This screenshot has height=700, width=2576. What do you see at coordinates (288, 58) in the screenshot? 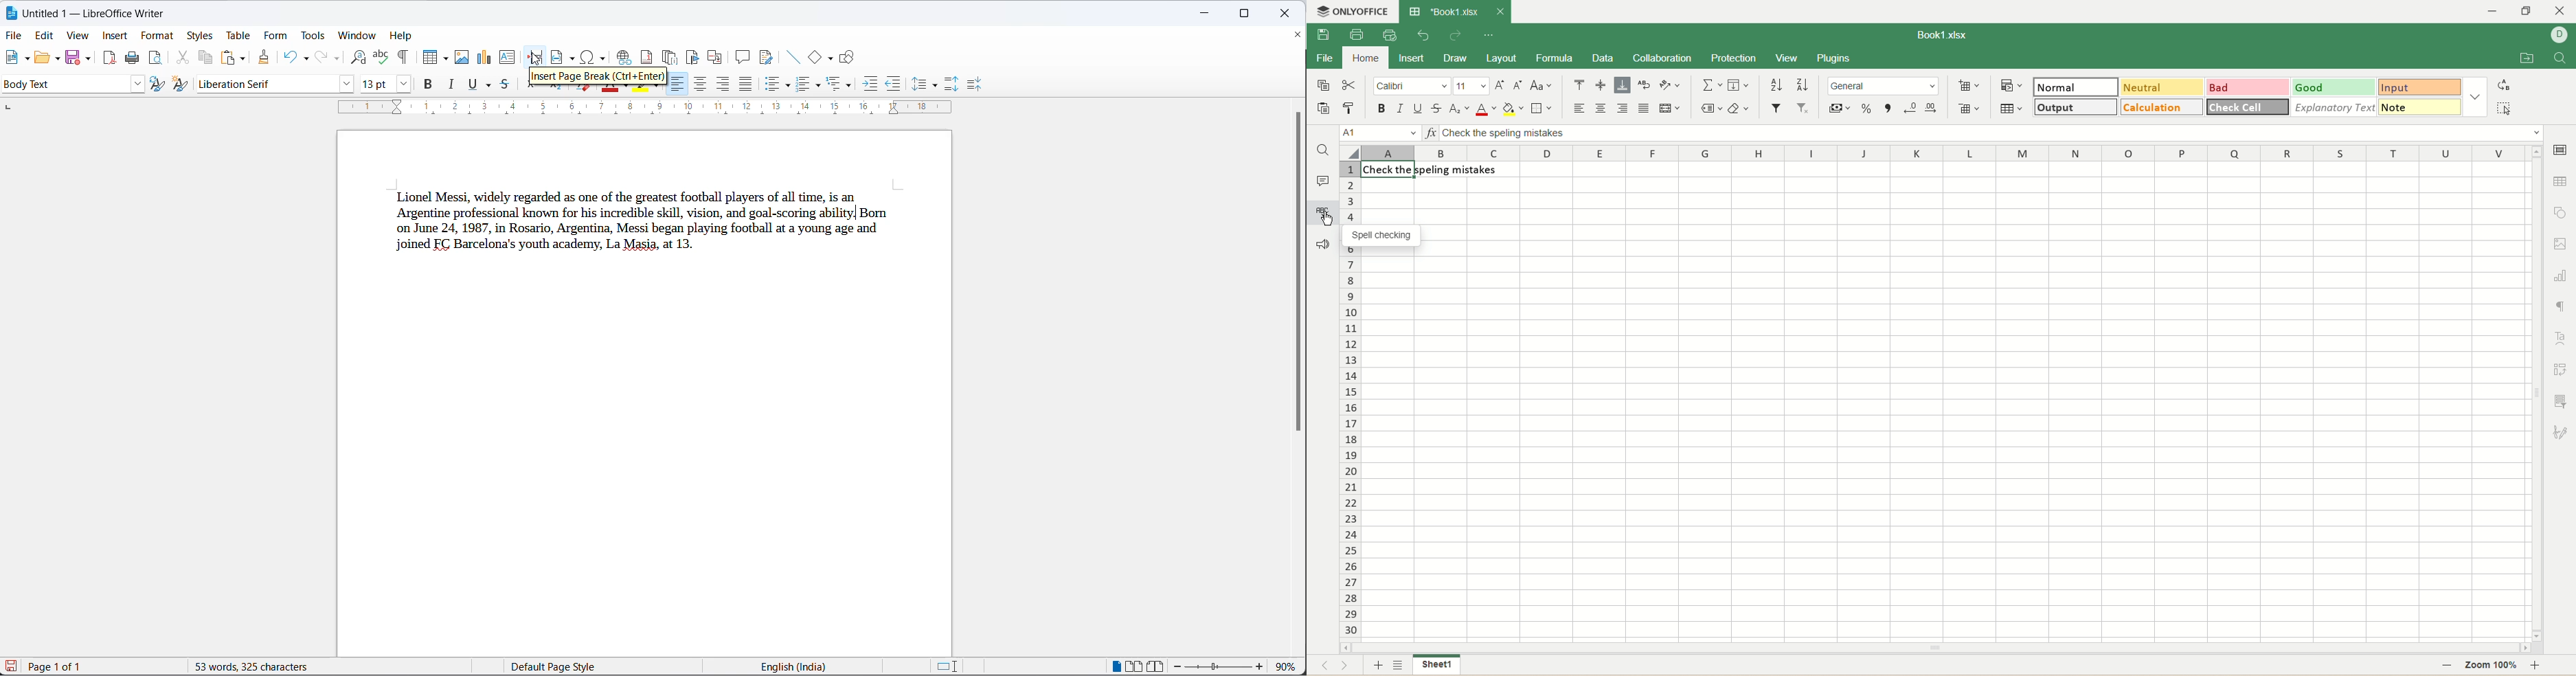
I see `undo` at bounding box center [288, 58].